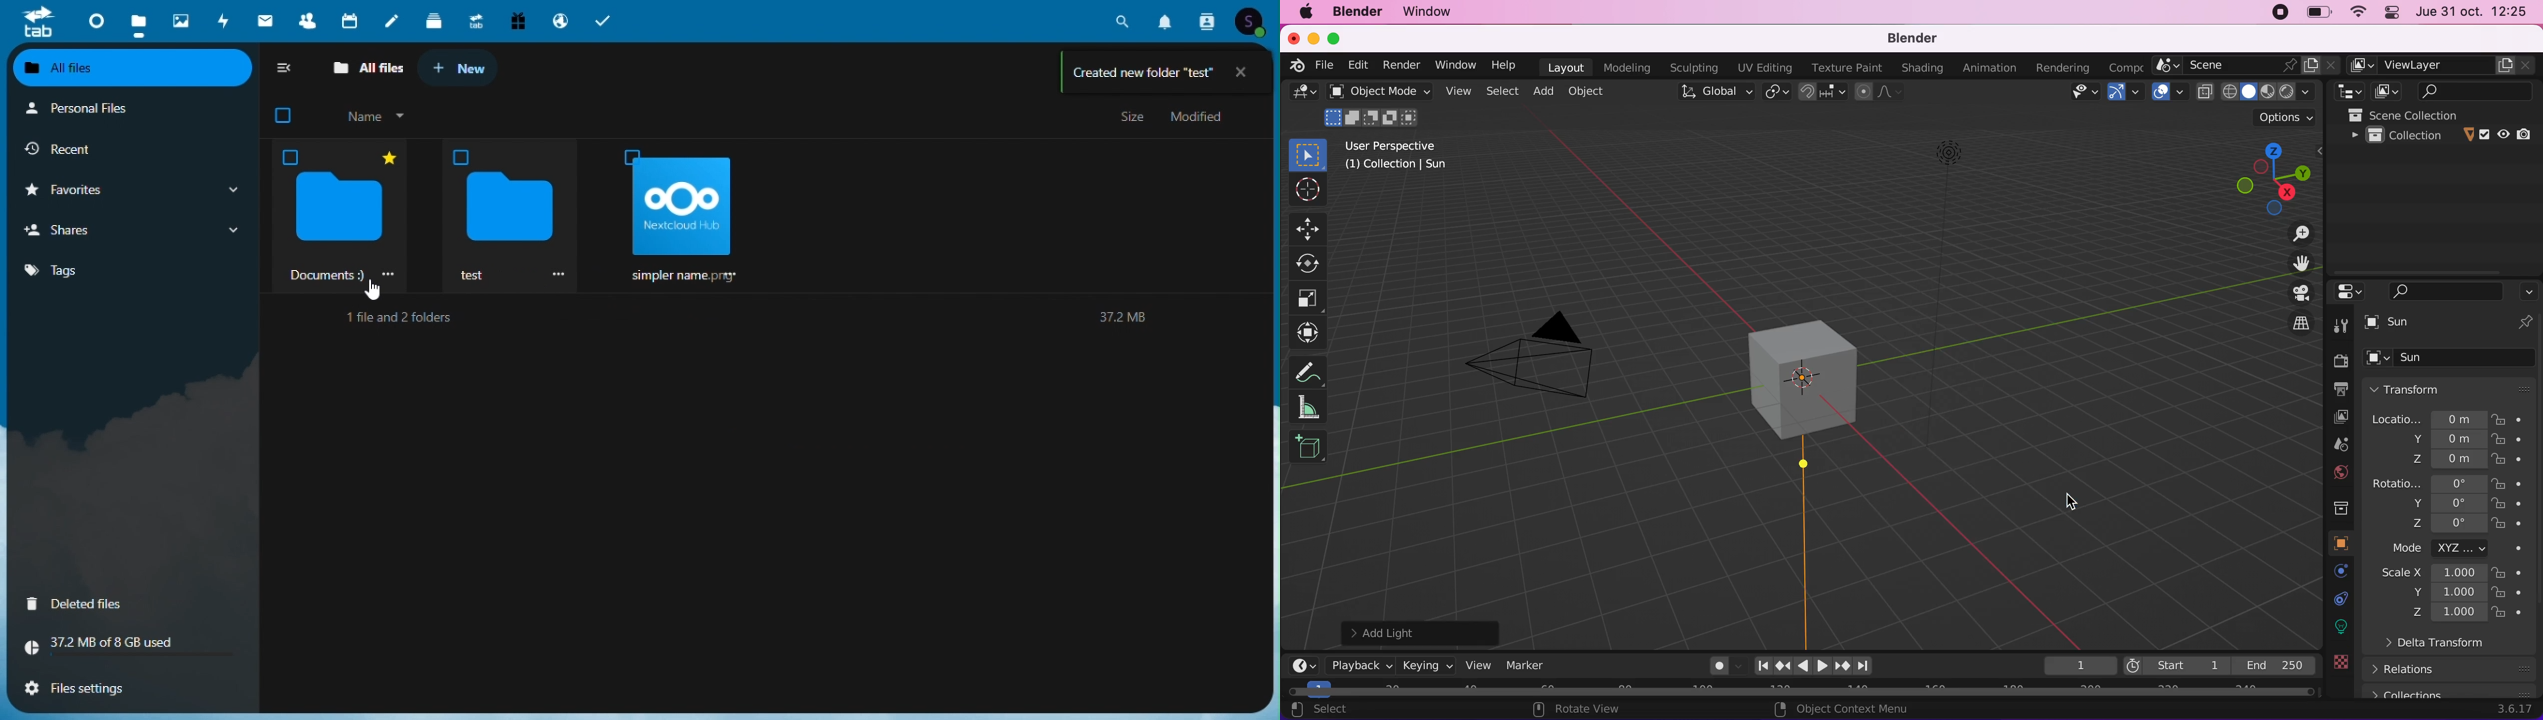 The width and height of the screenshot is (2548, 728). I want to click on y 0, so click(2446, 503).